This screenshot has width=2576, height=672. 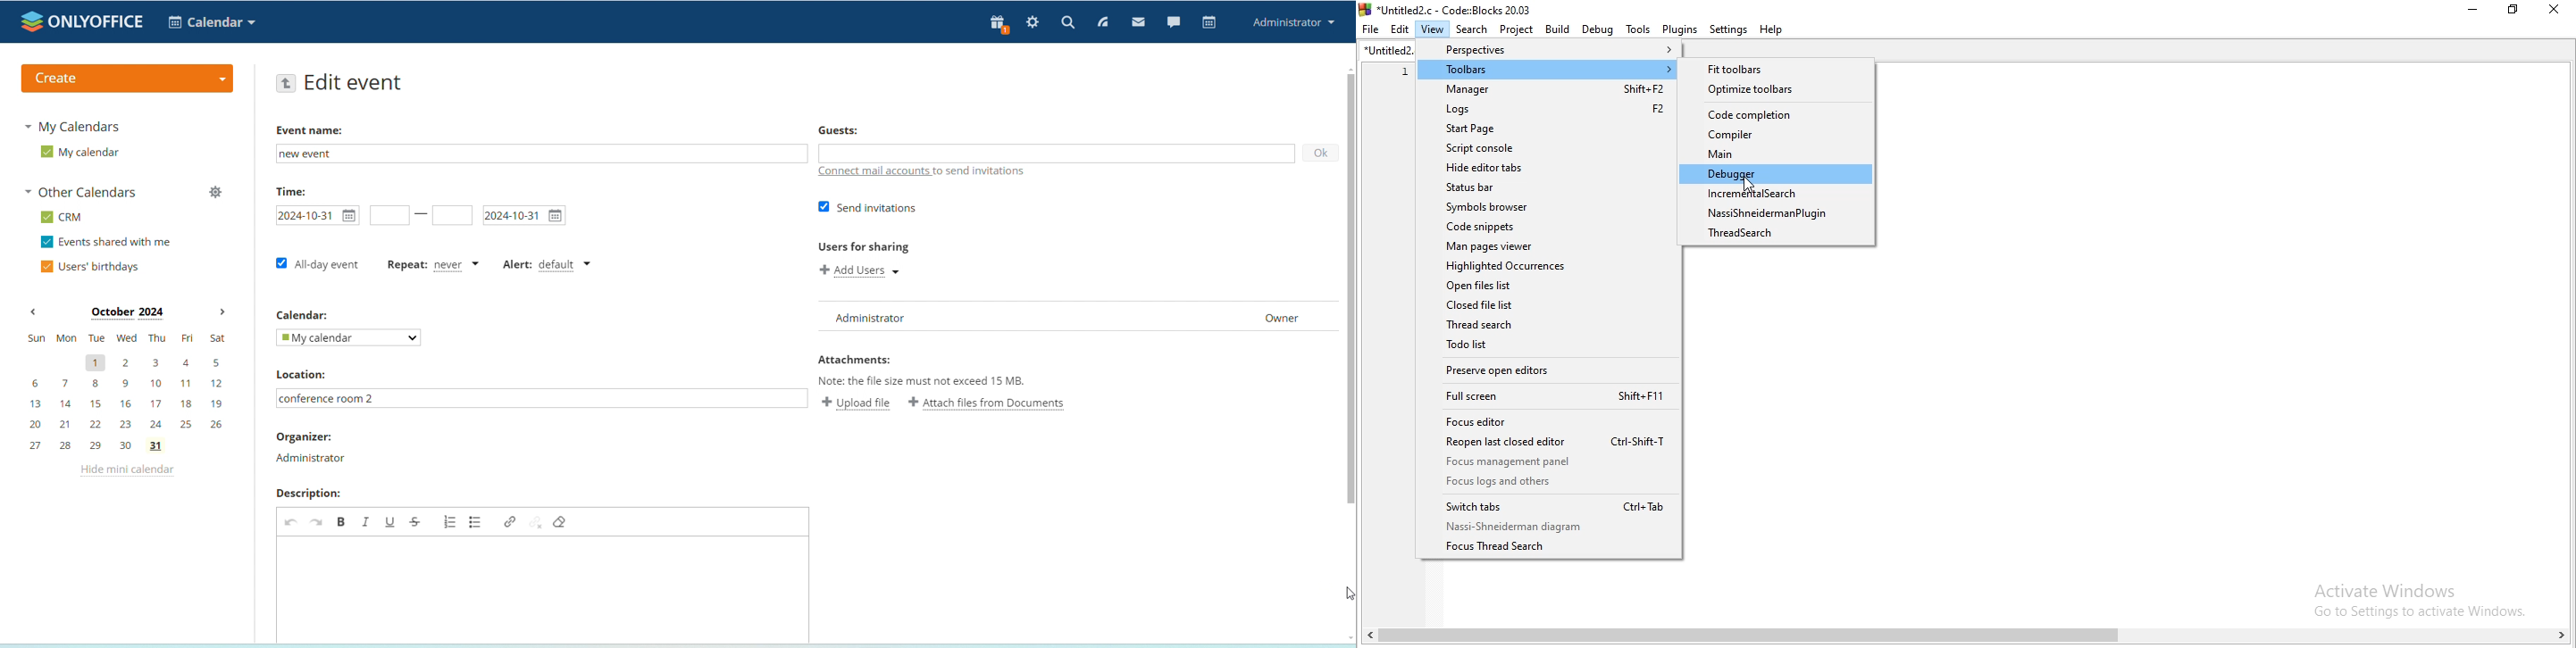 I want to click on Toolbars, so click(x=1543, y=71).